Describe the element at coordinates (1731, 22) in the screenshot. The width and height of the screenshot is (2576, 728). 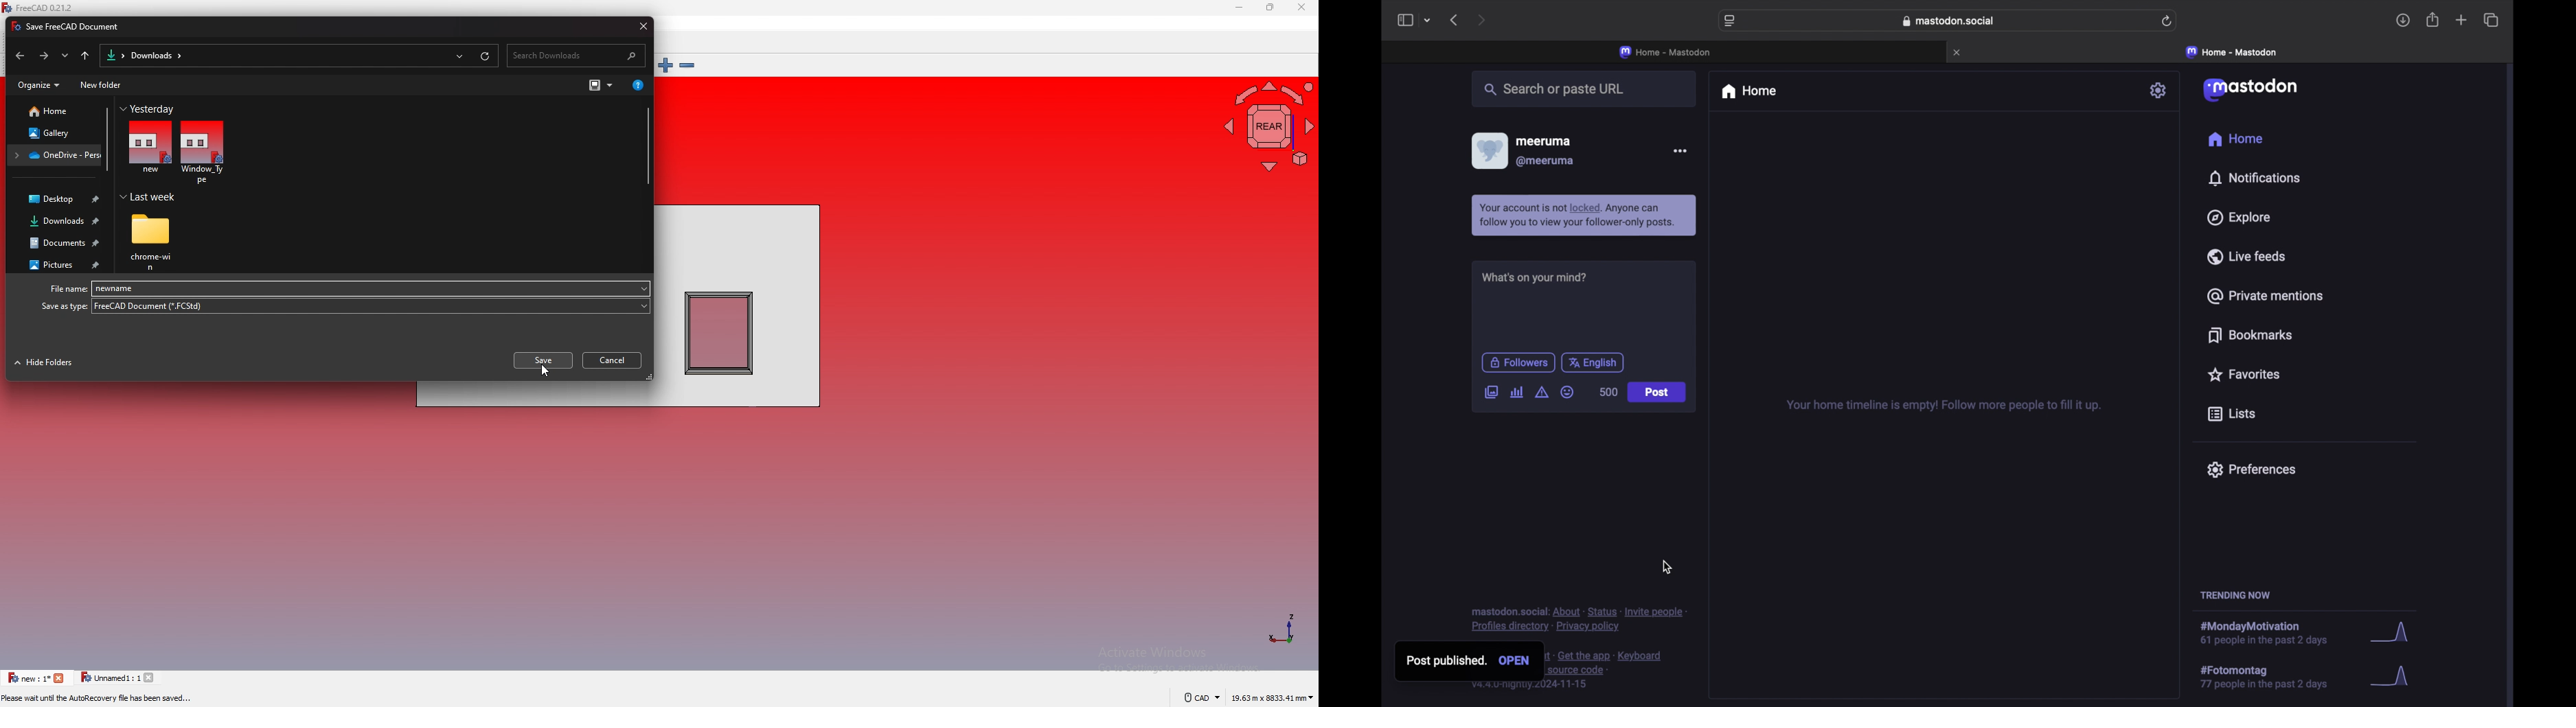
I see `website  settings` at that location.